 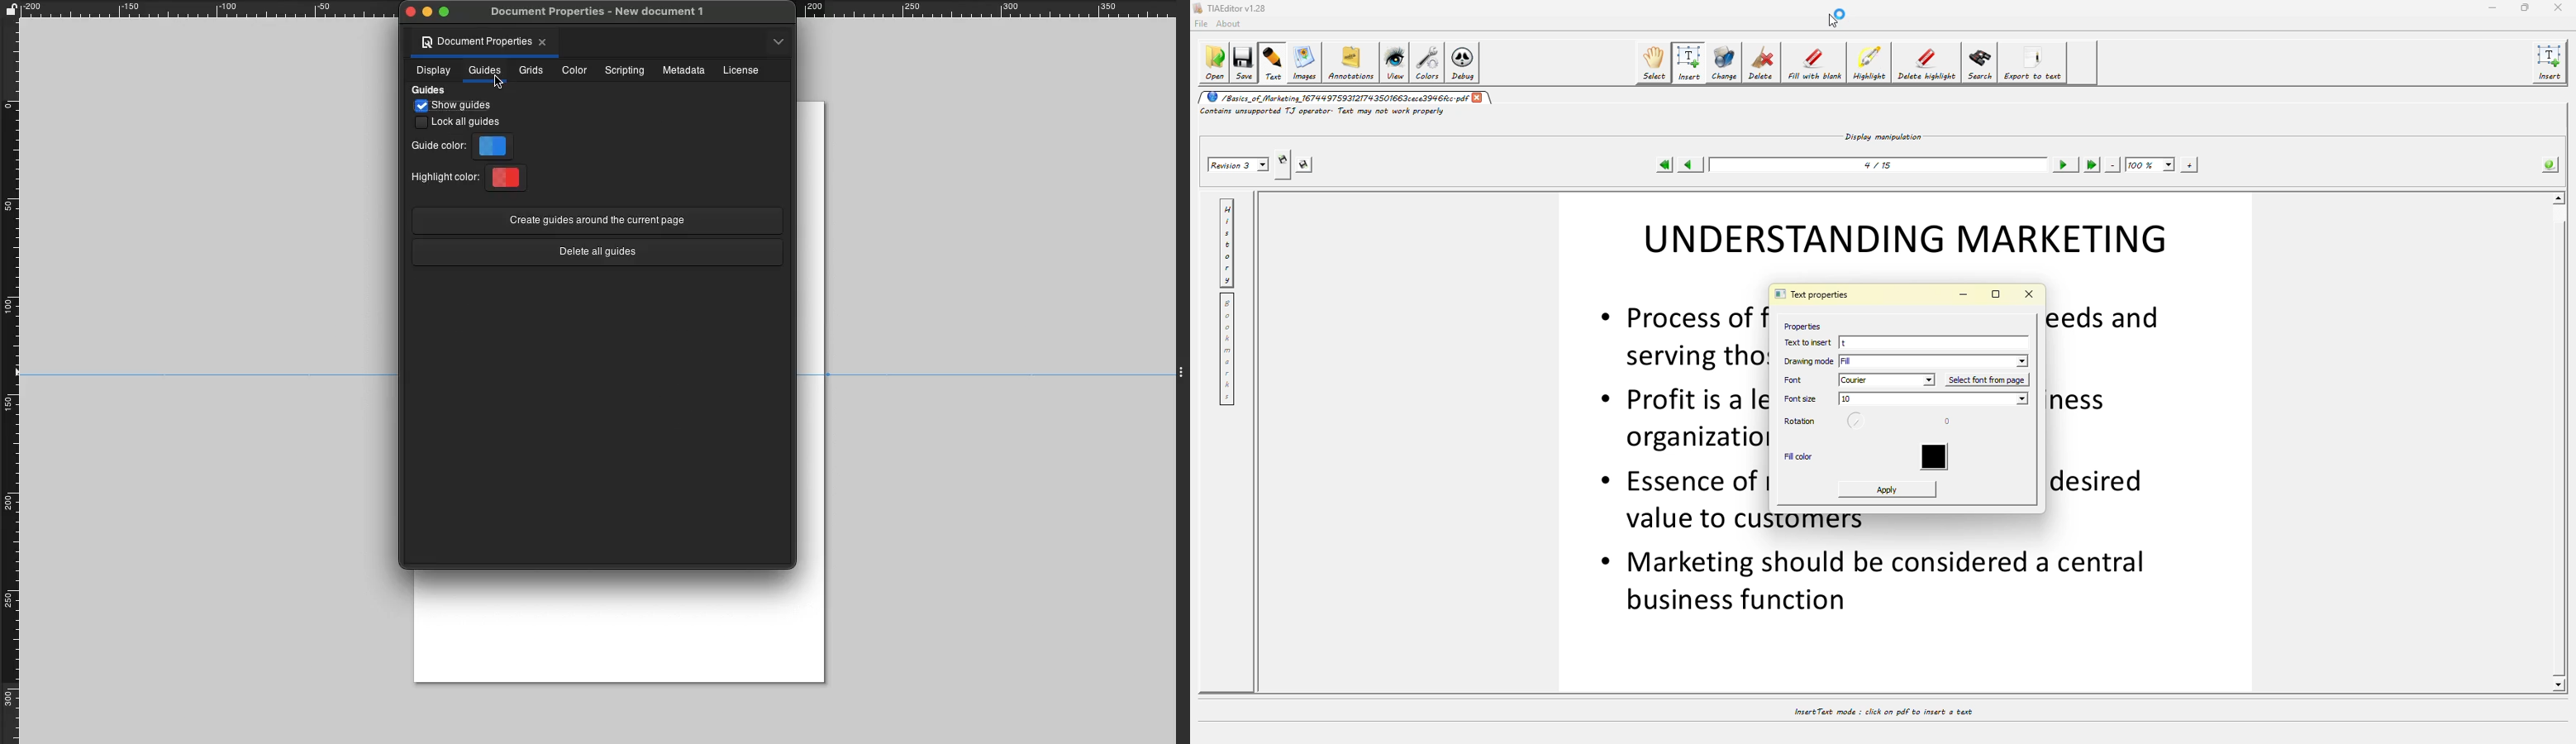 I want to click on Options, so click(x=779, y=41).